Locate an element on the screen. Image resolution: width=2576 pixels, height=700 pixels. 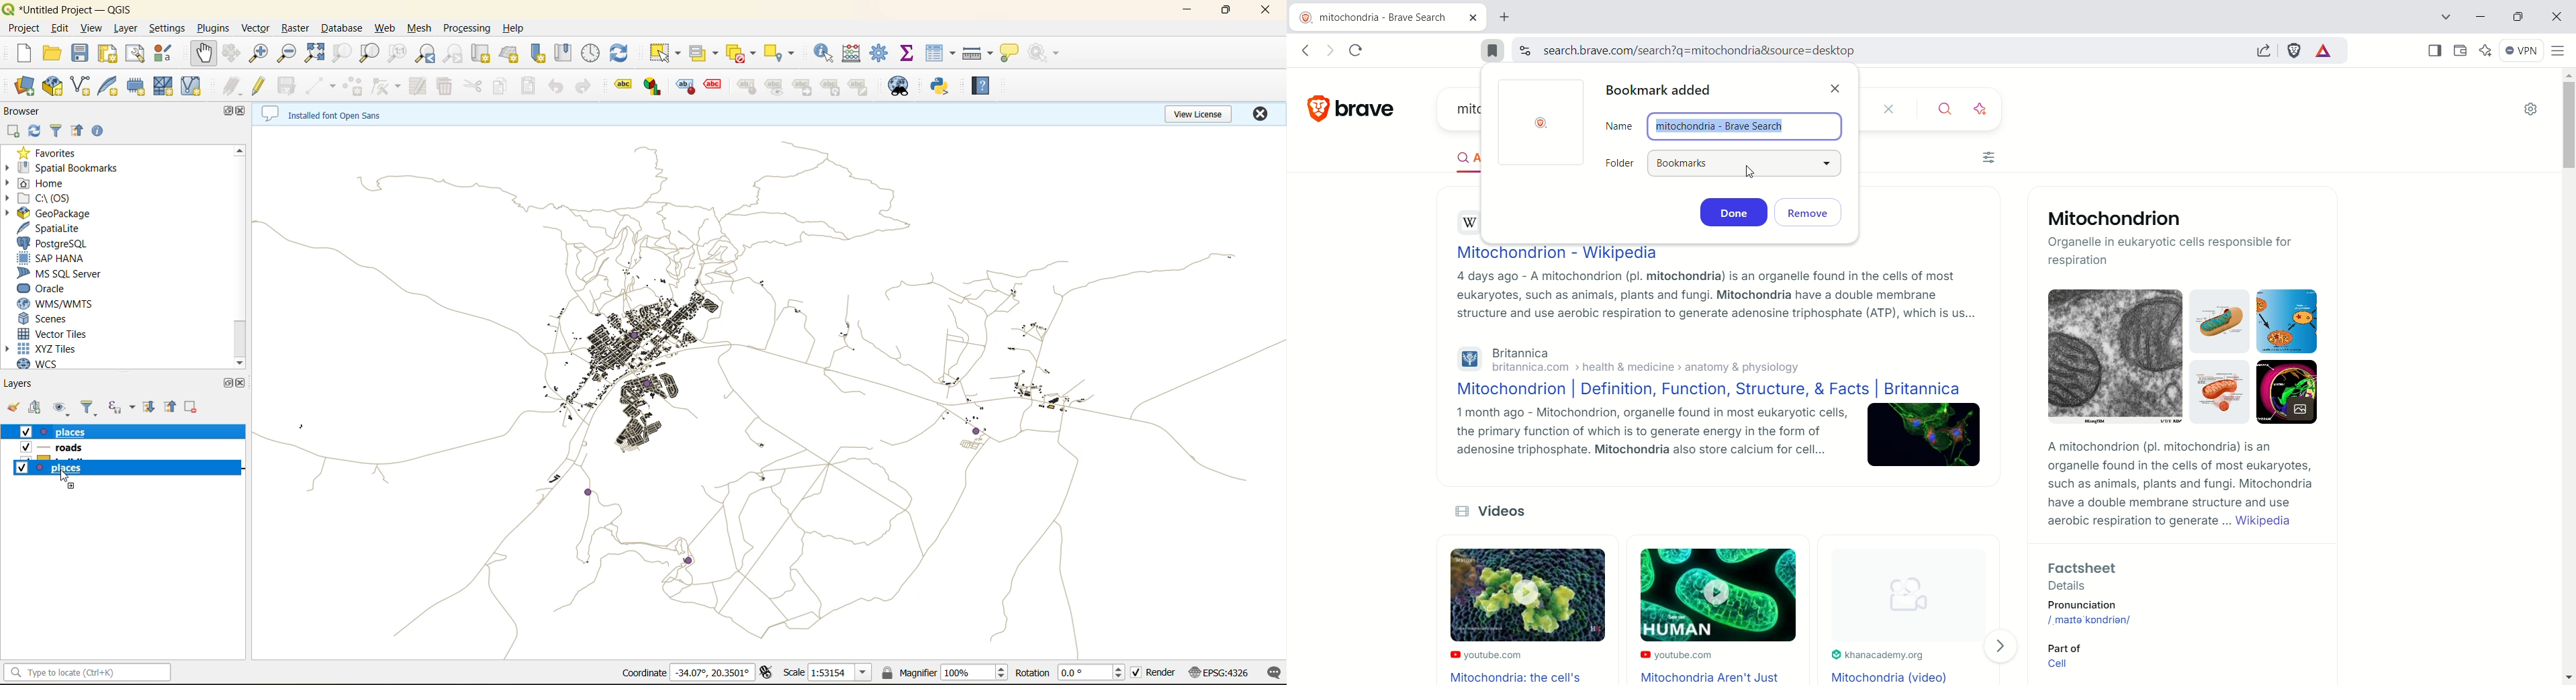
maximize is located at coordinates (1227, 11).